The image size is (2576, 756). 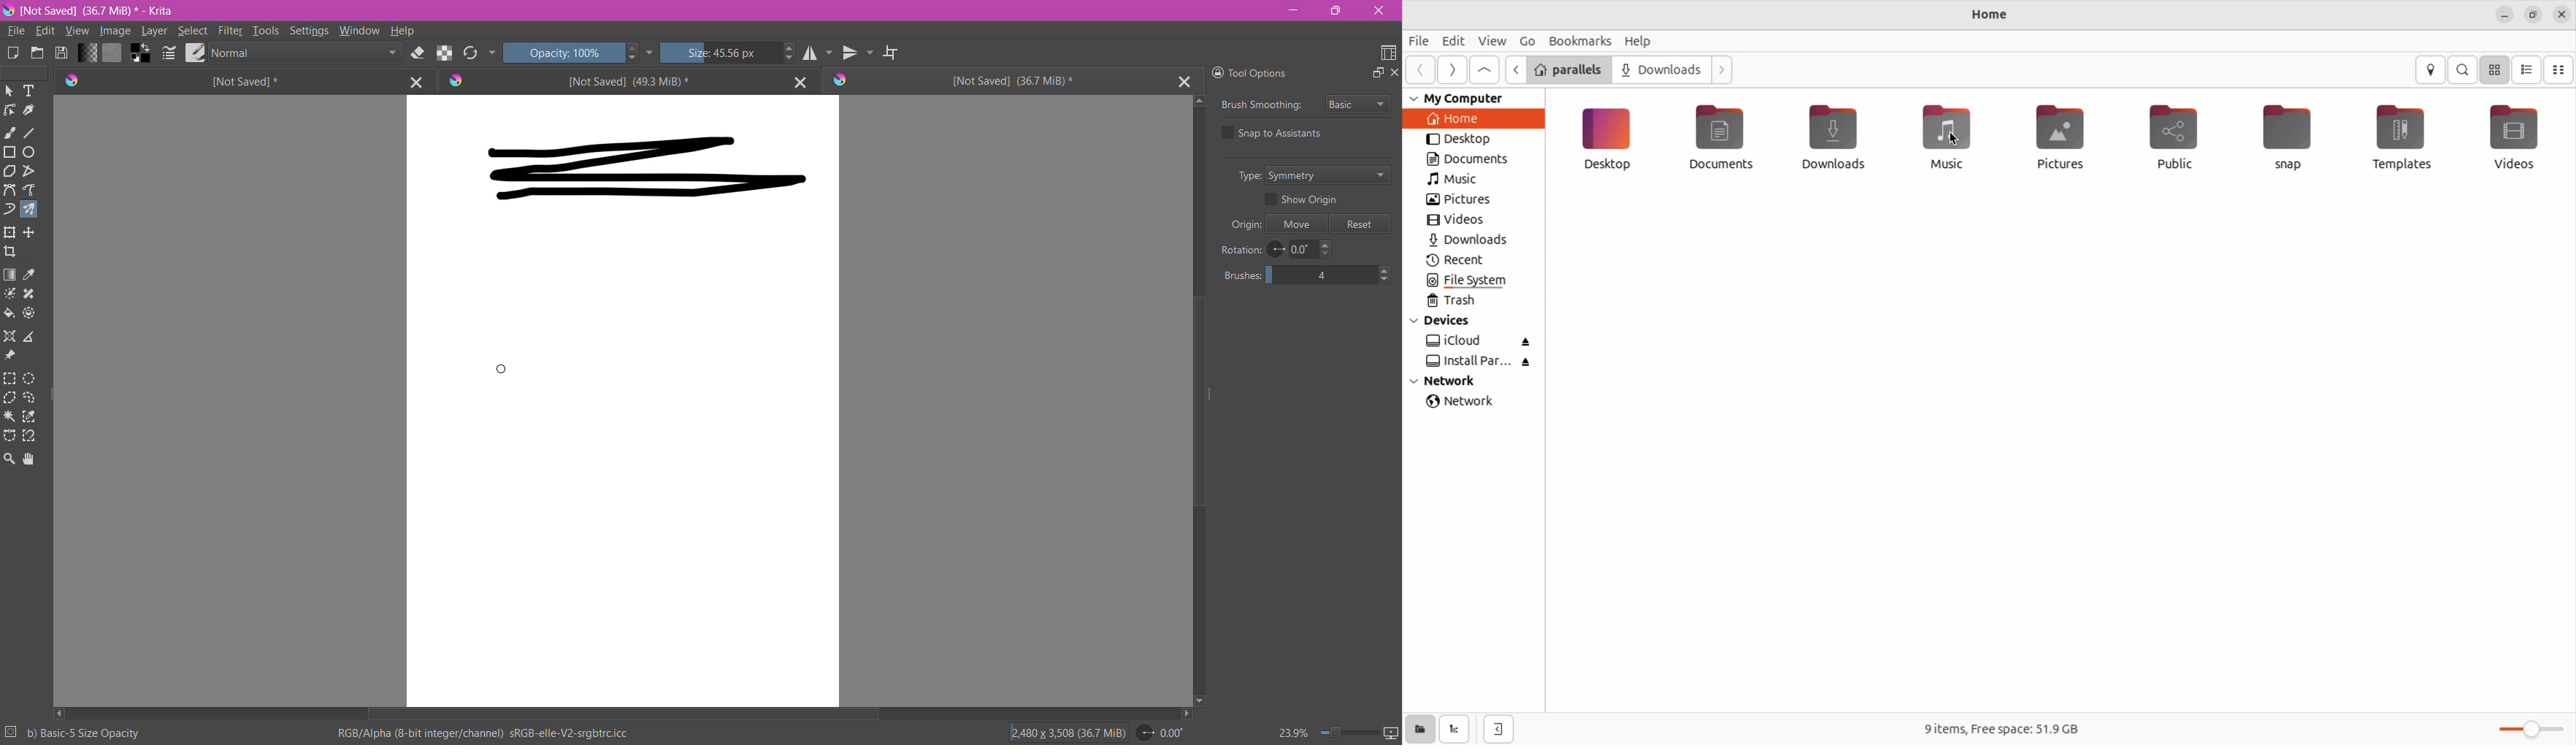 What do you see at coordinates (10, 436) in the screenshot?
I see `Bezier Curve Selection Tool` at bounding box center [10, 436].